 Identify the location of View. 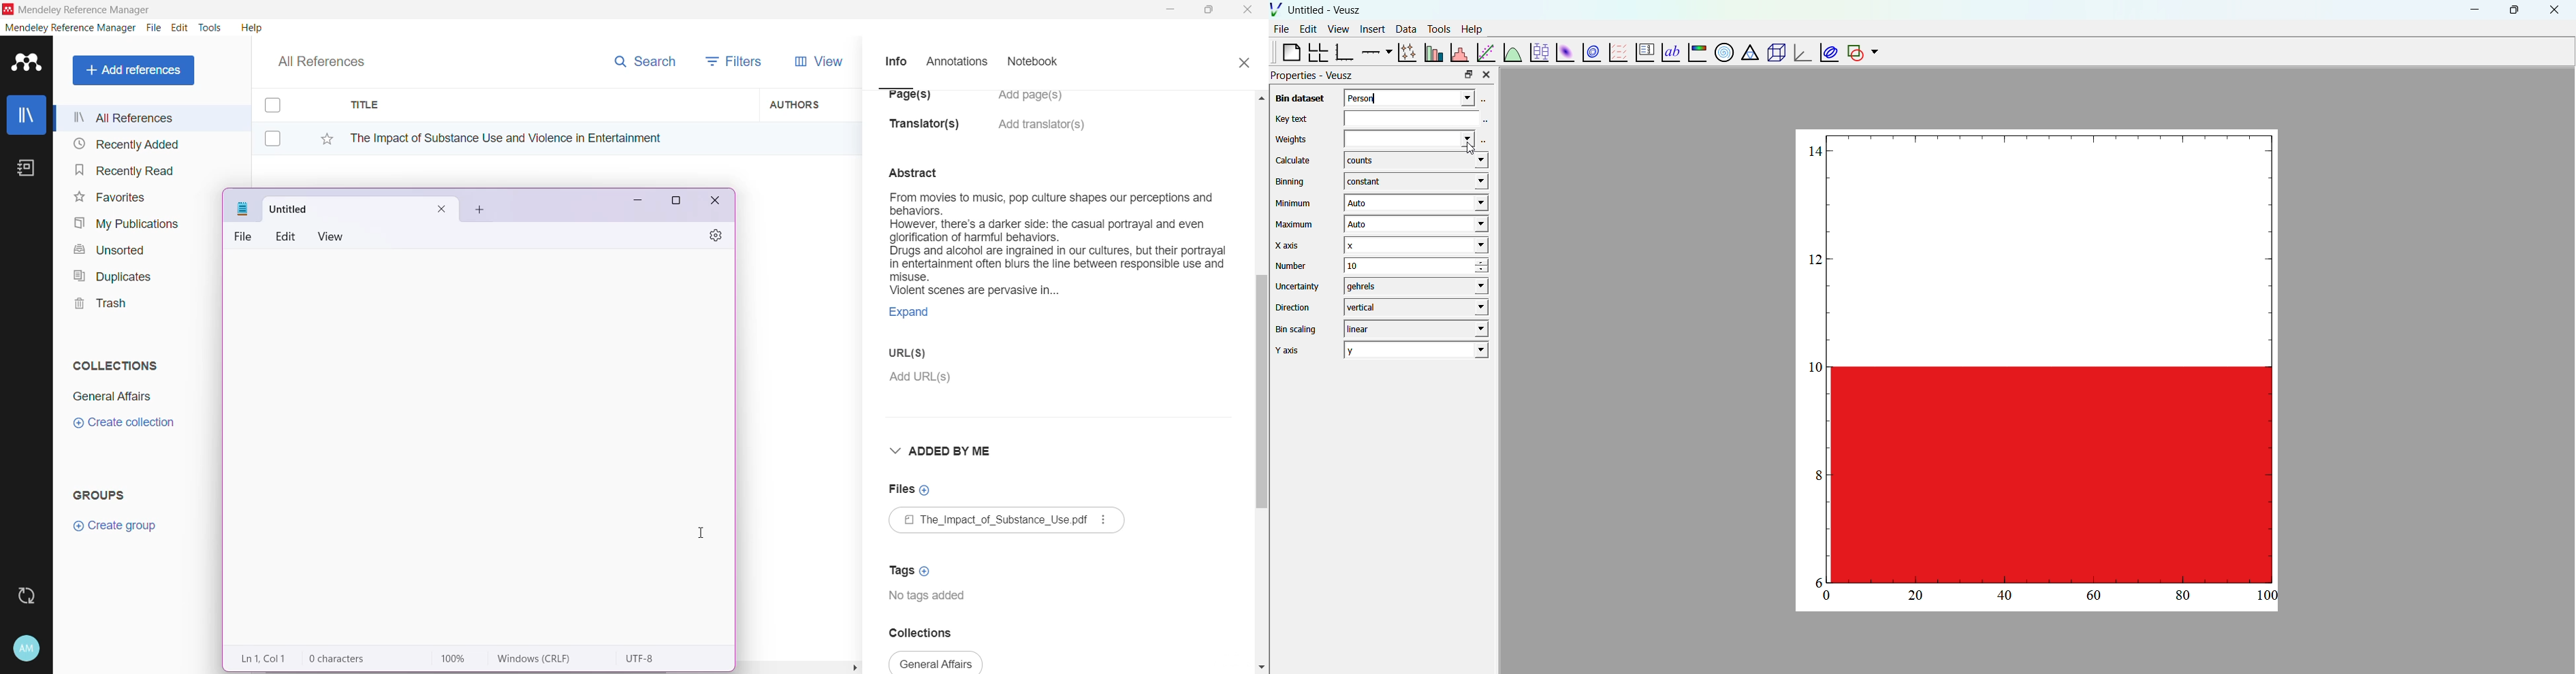
(334, 237).